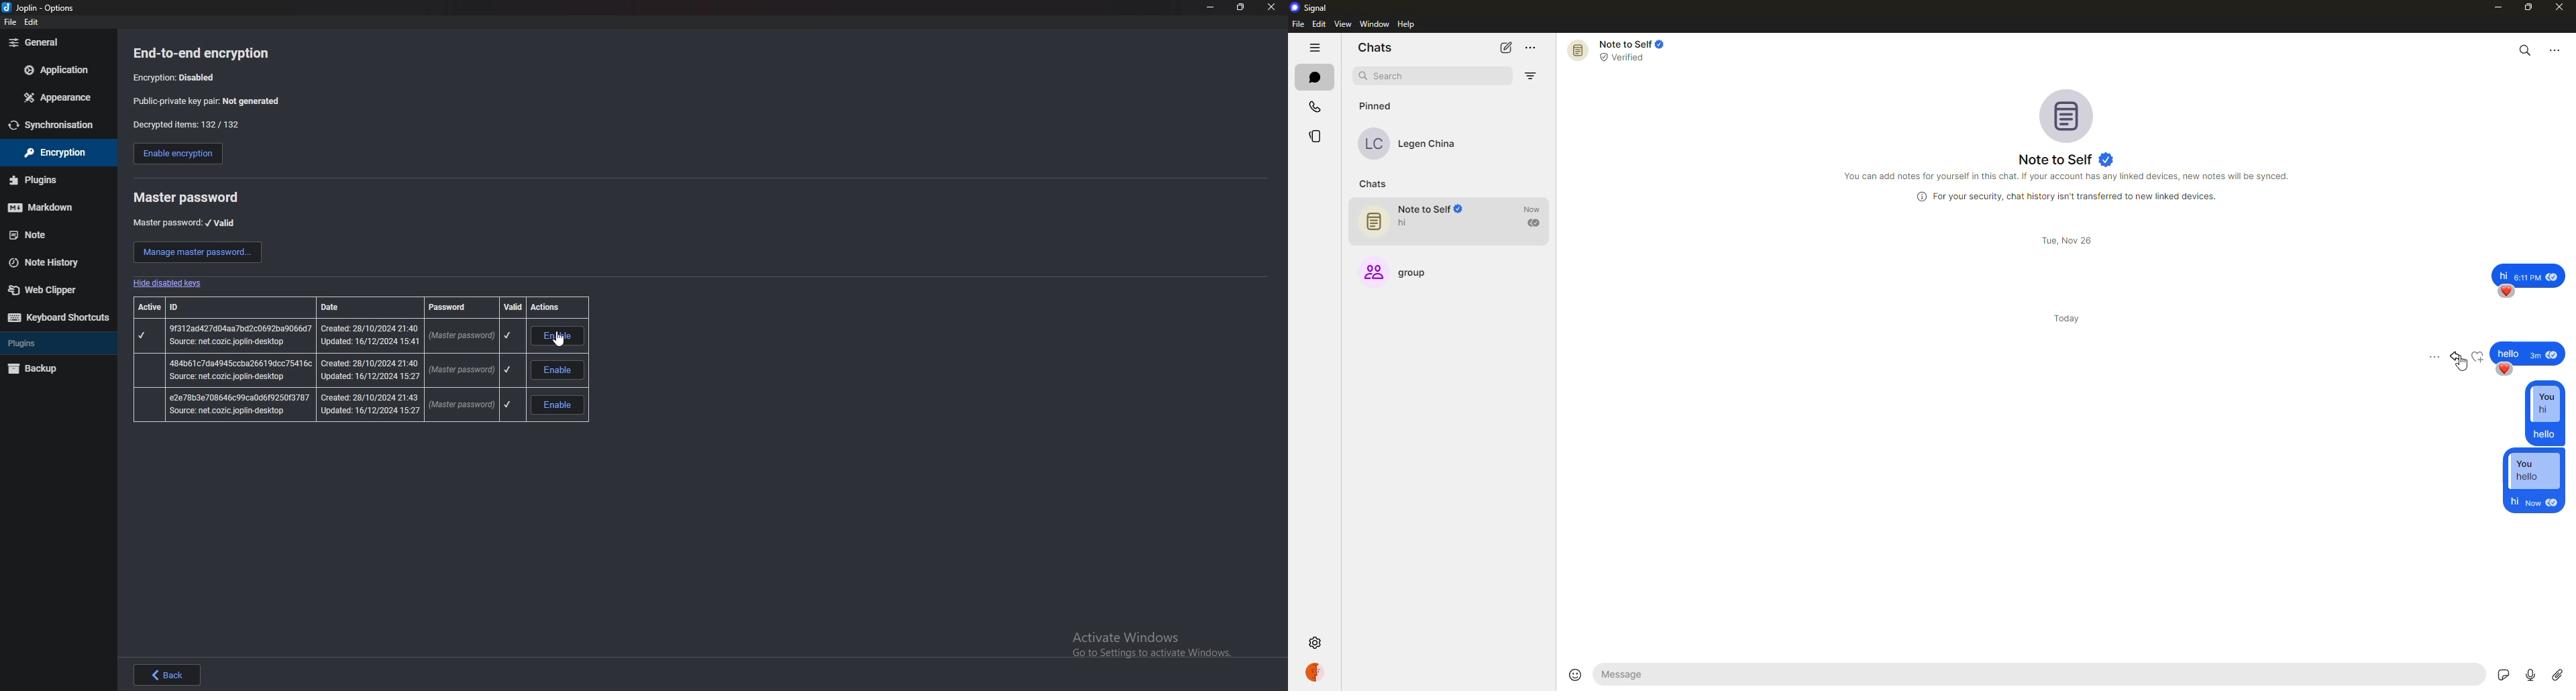  I want to click on web clipper, so click(54, 288).